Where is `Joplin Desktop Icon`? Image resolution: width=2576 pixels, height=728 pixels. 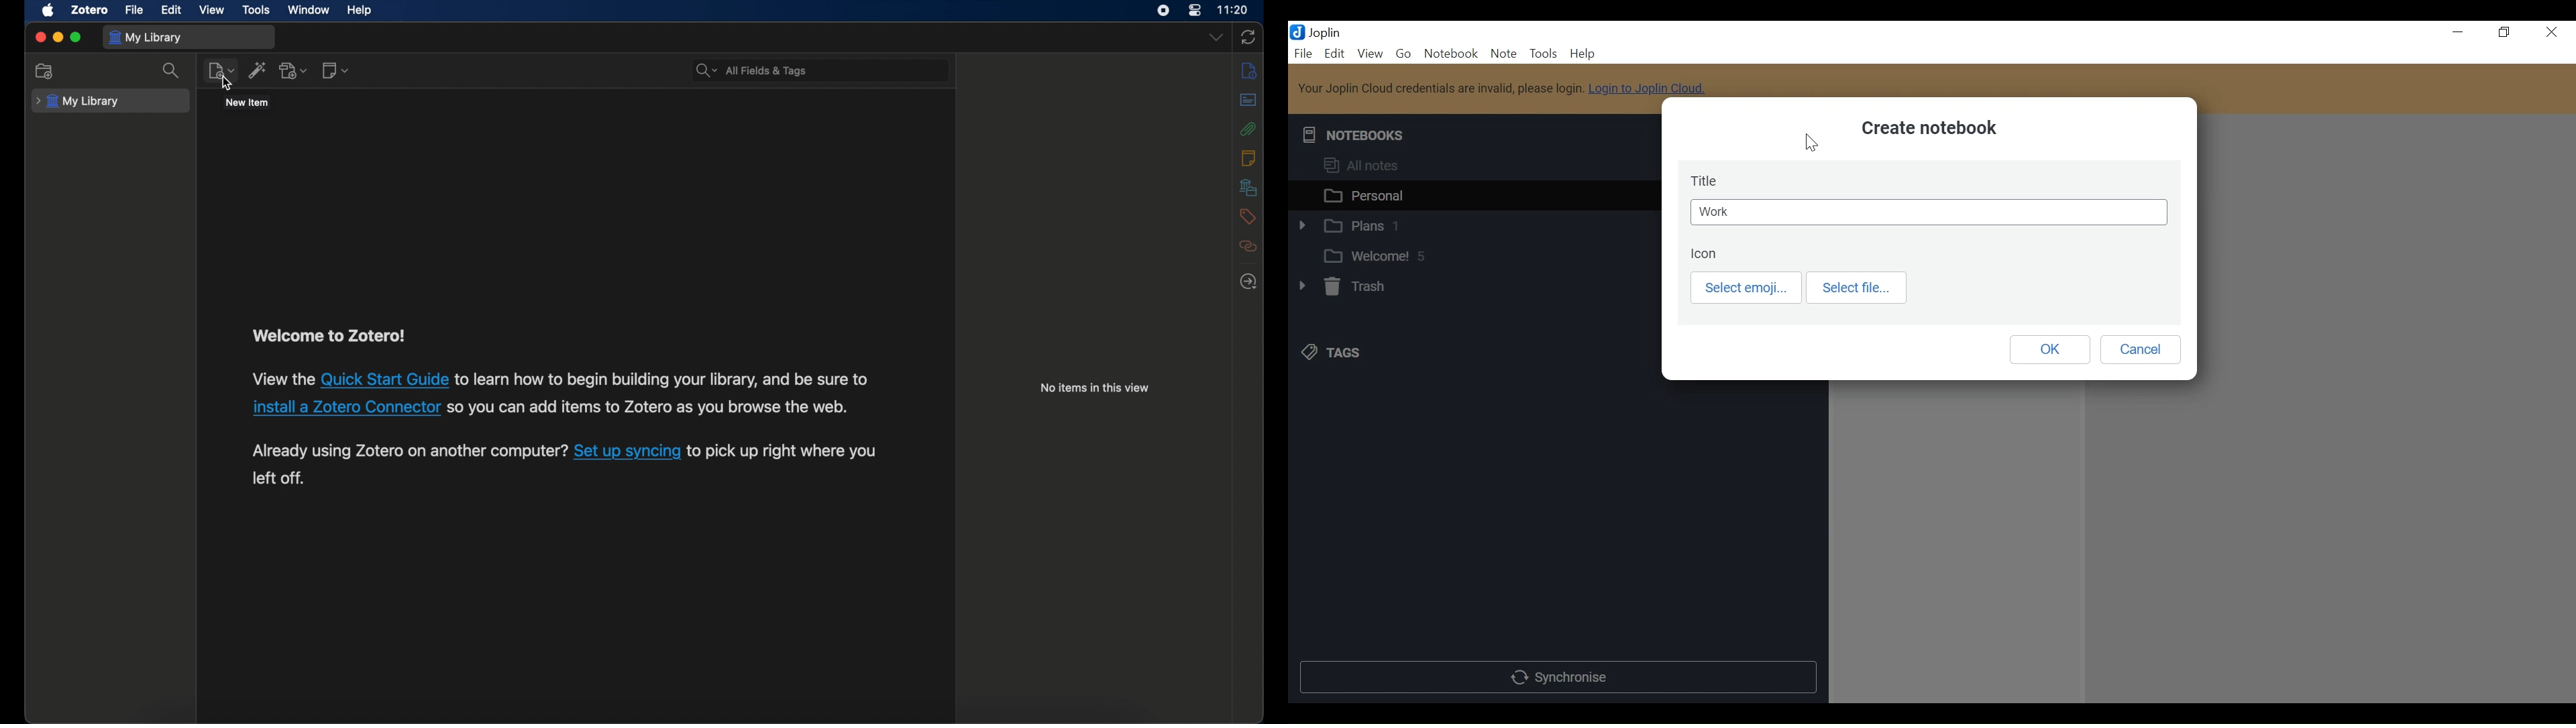
Joplin Desktop Icon is located at coordinates (1297, 33).